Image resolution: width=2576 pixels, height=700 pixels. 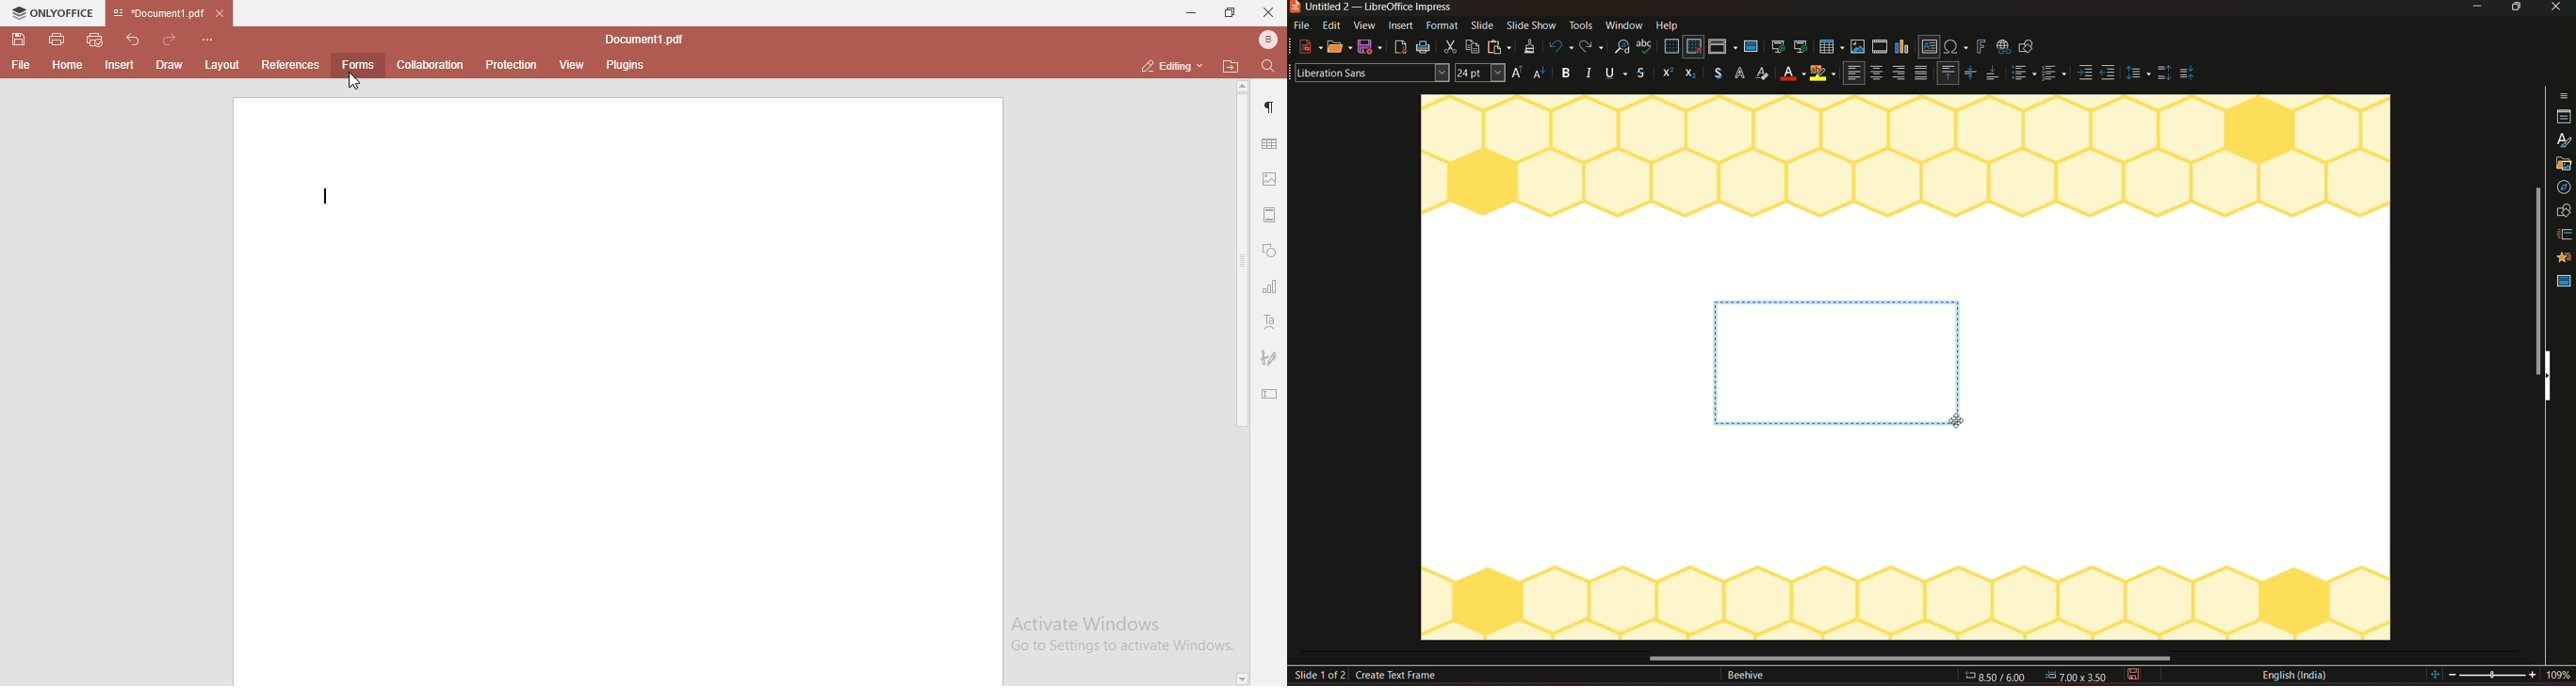 What do you see at coordinates (176, 63) in the screenshot?
I see `draw` at bounding box center [176, 63].